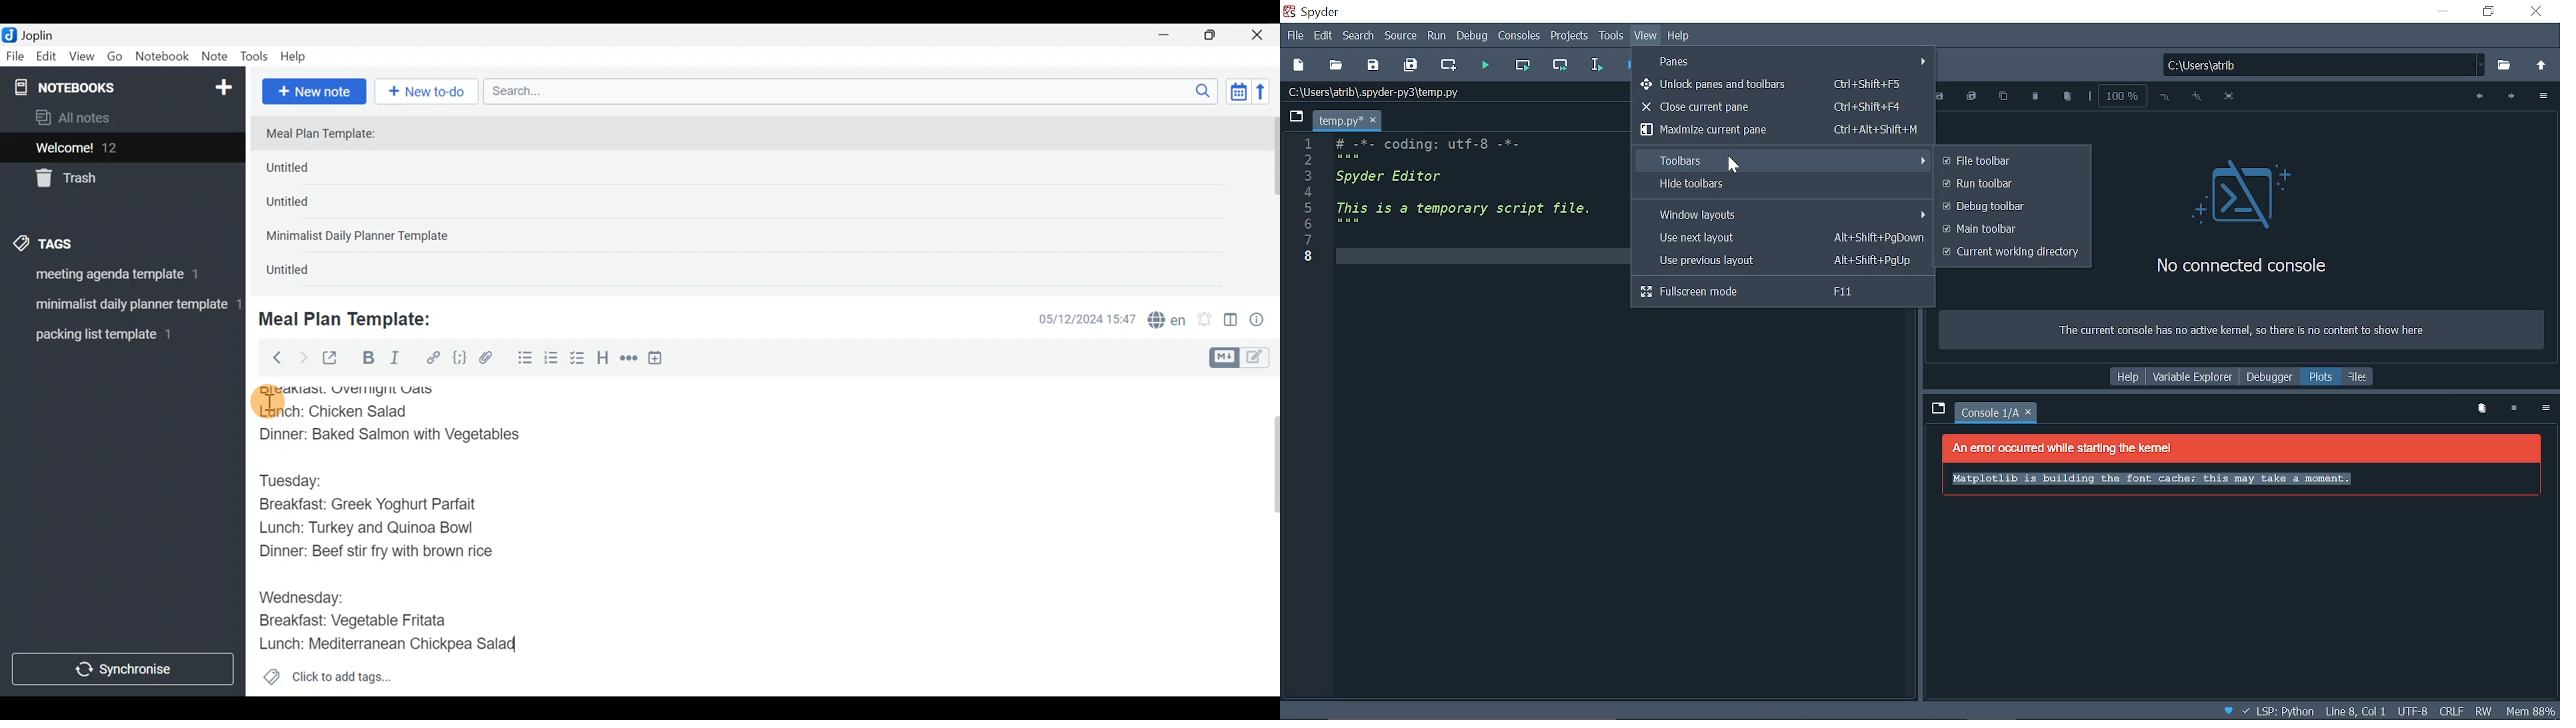 This screenshot has height=728, width=2576. I want to click on Untitled, so click(309, 171).